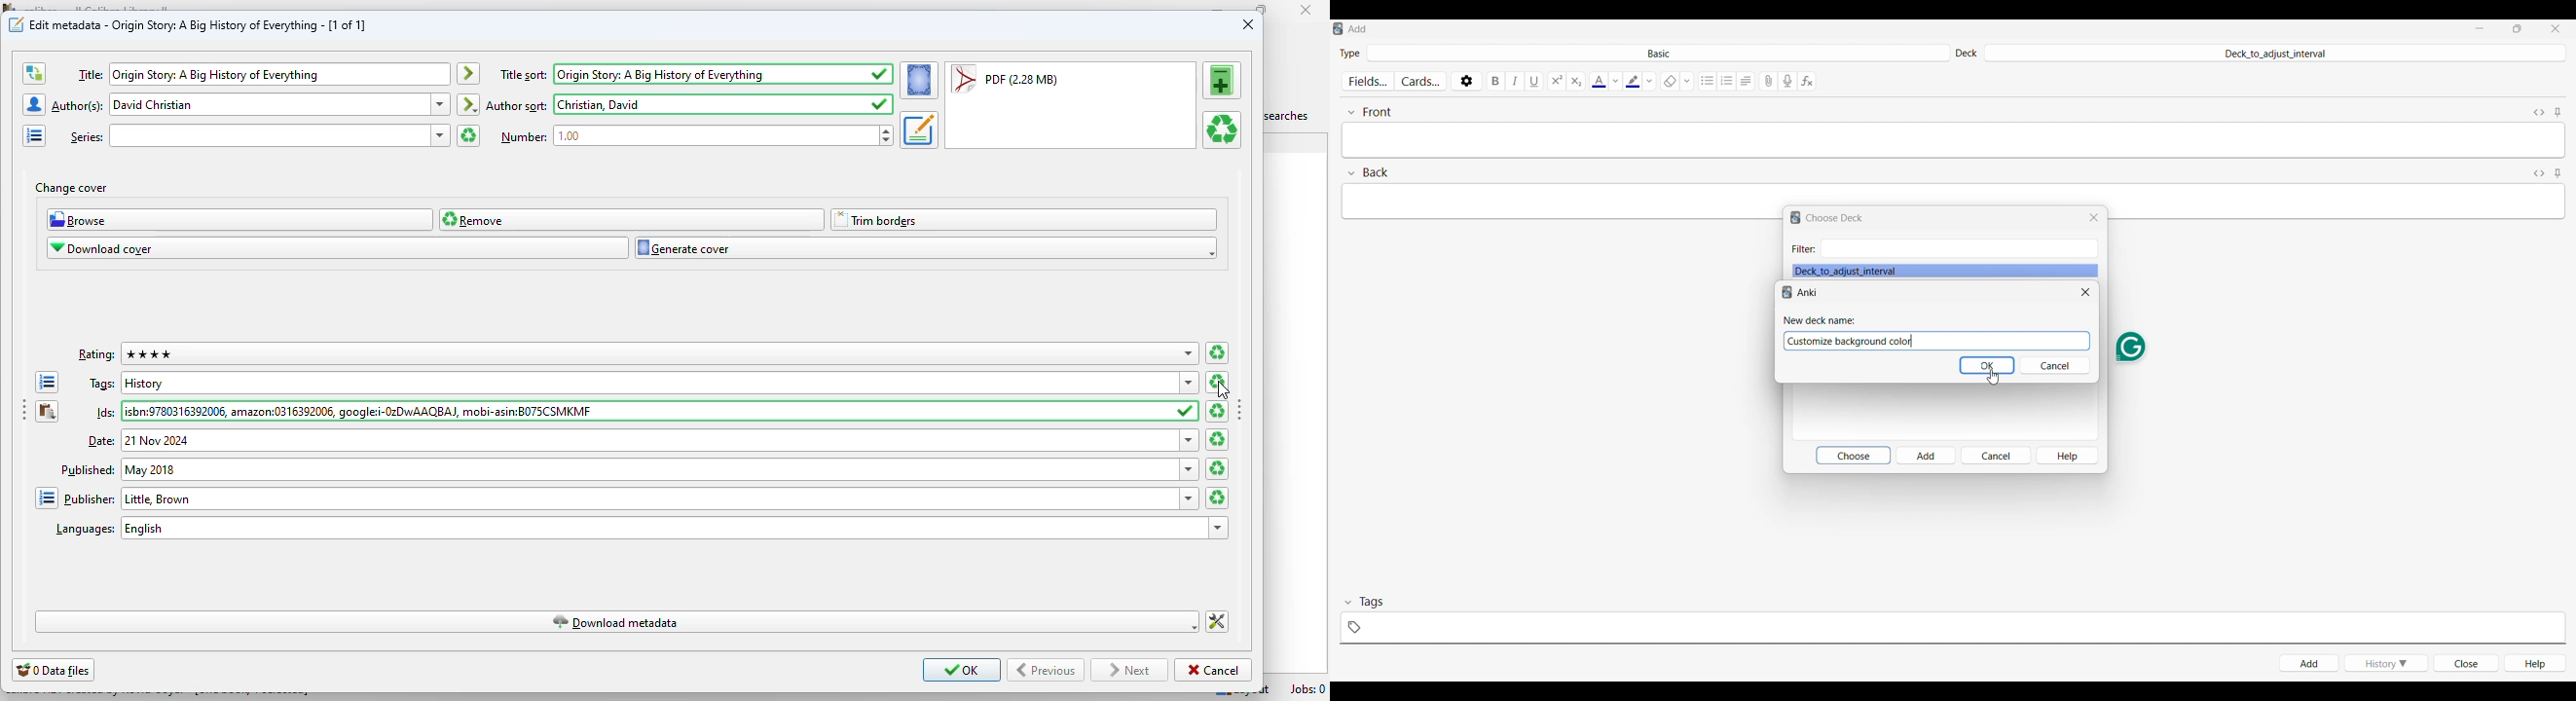 Image resolution: width=2576 pixels, height=728 pixels. I want to click on title: Origin Story: A Big History of Everything, so click(278, 75).